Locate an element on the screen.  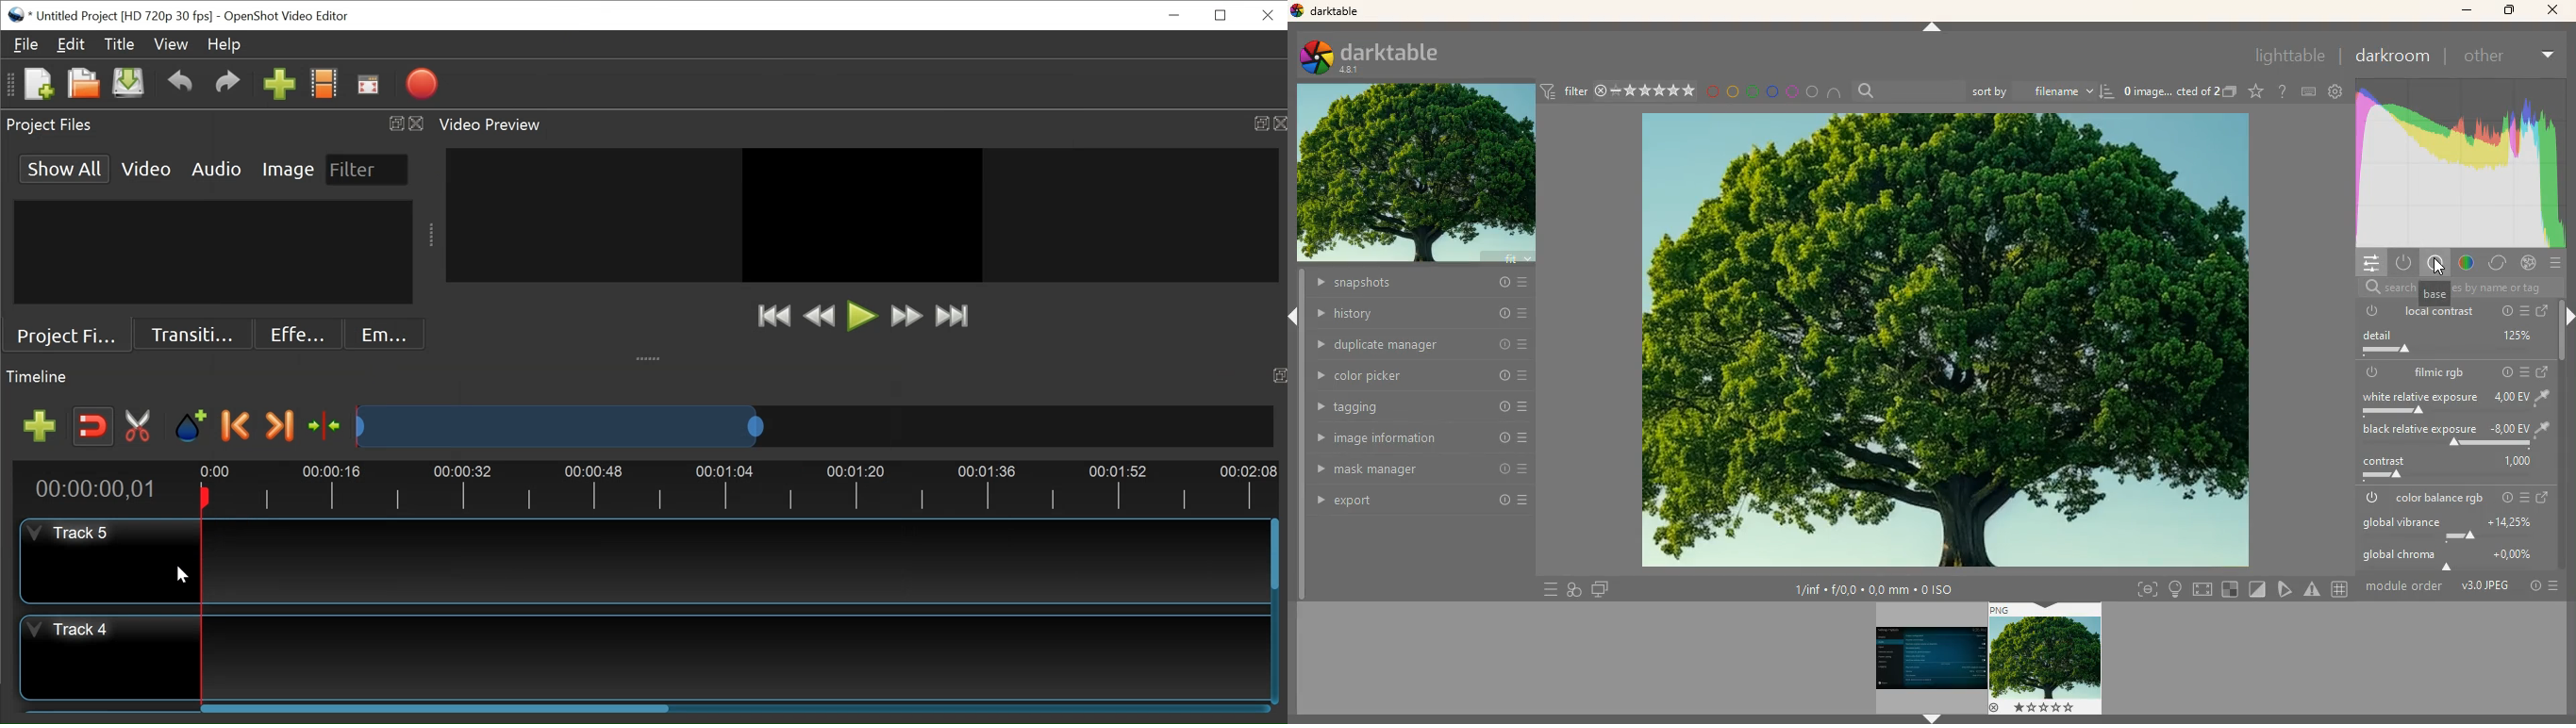
red circle is located at coordinates (1712, 92).